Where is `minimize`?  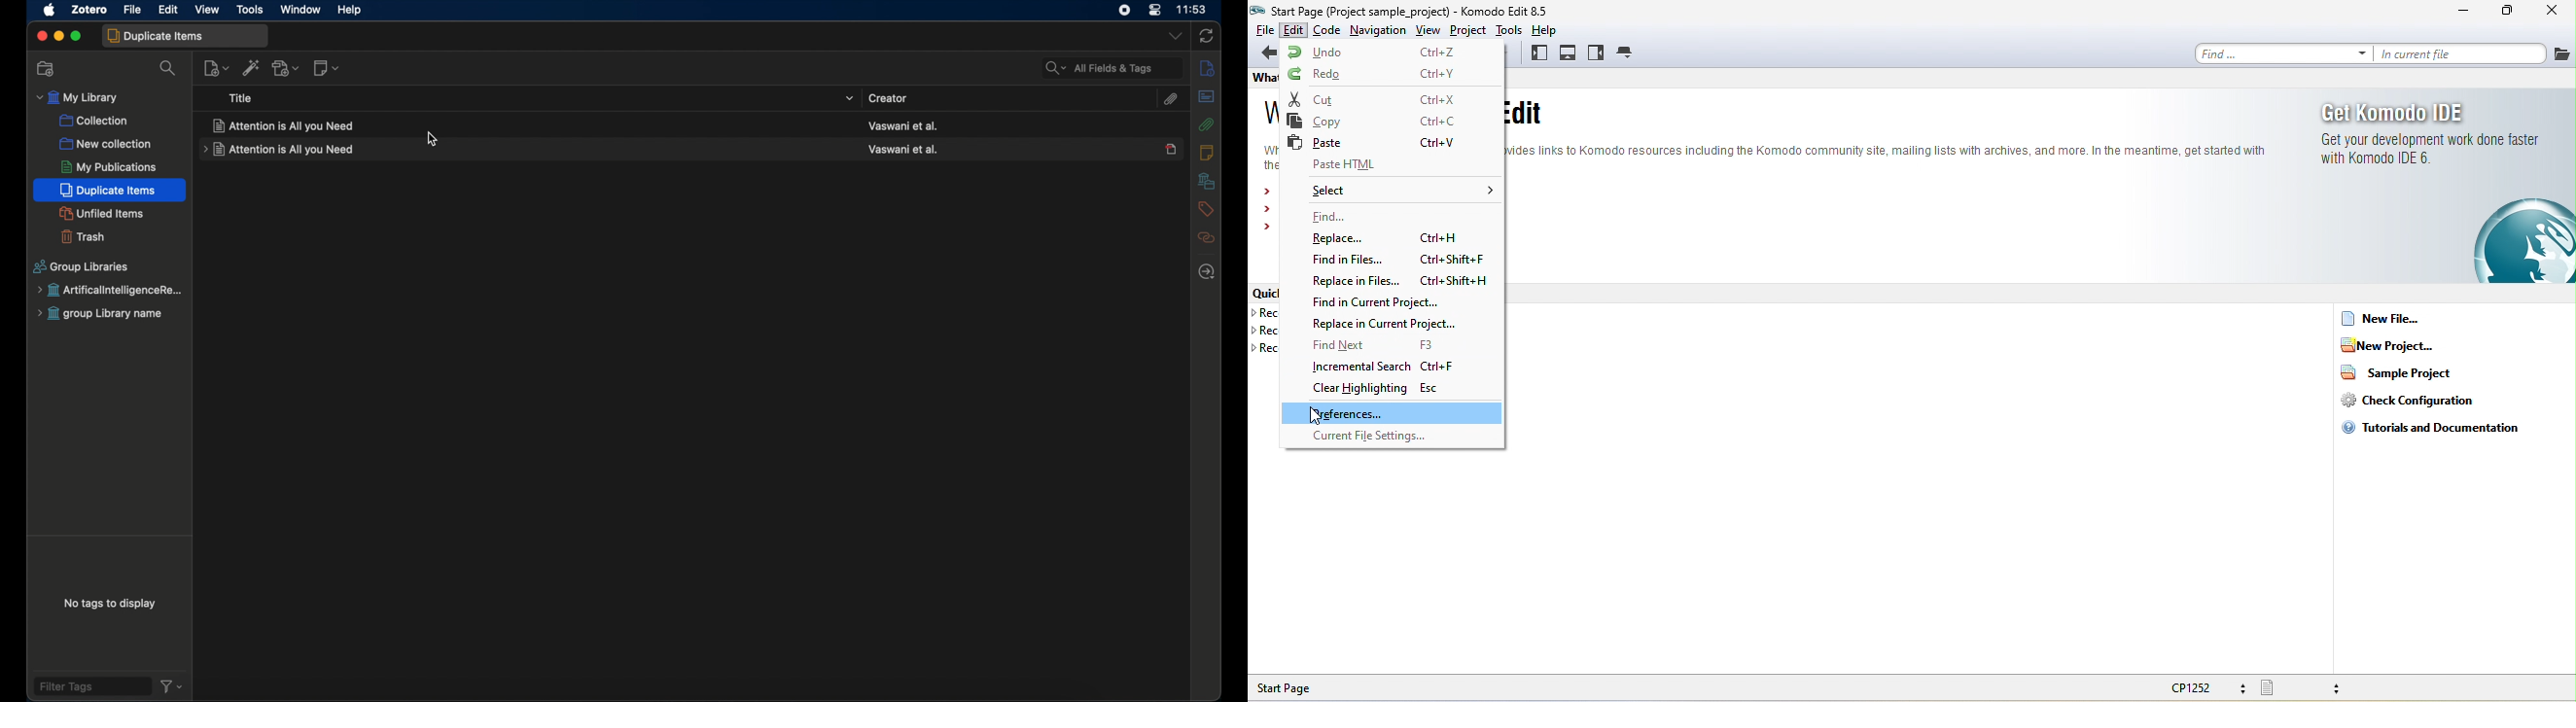
minimize is located at coordinates (58, 35).